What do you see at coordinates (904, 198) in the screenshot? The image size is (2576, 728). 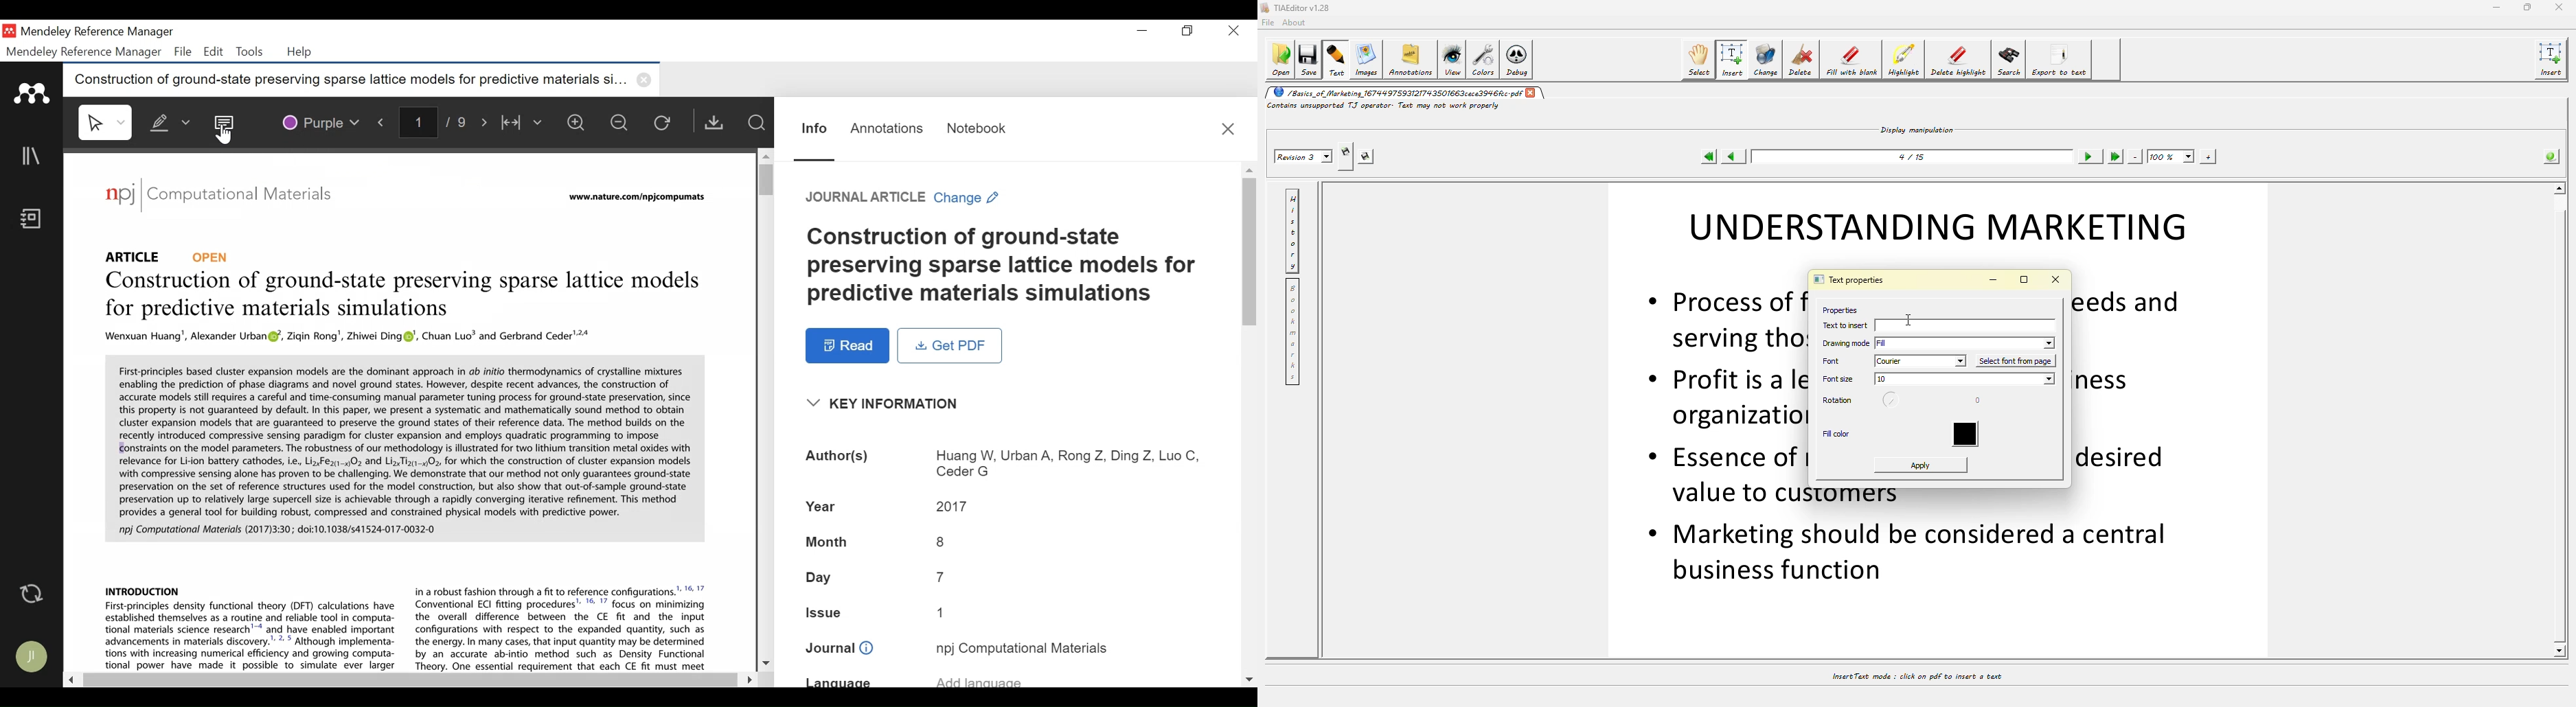 I see `Change Reference type` at bounding box center [904, 198].